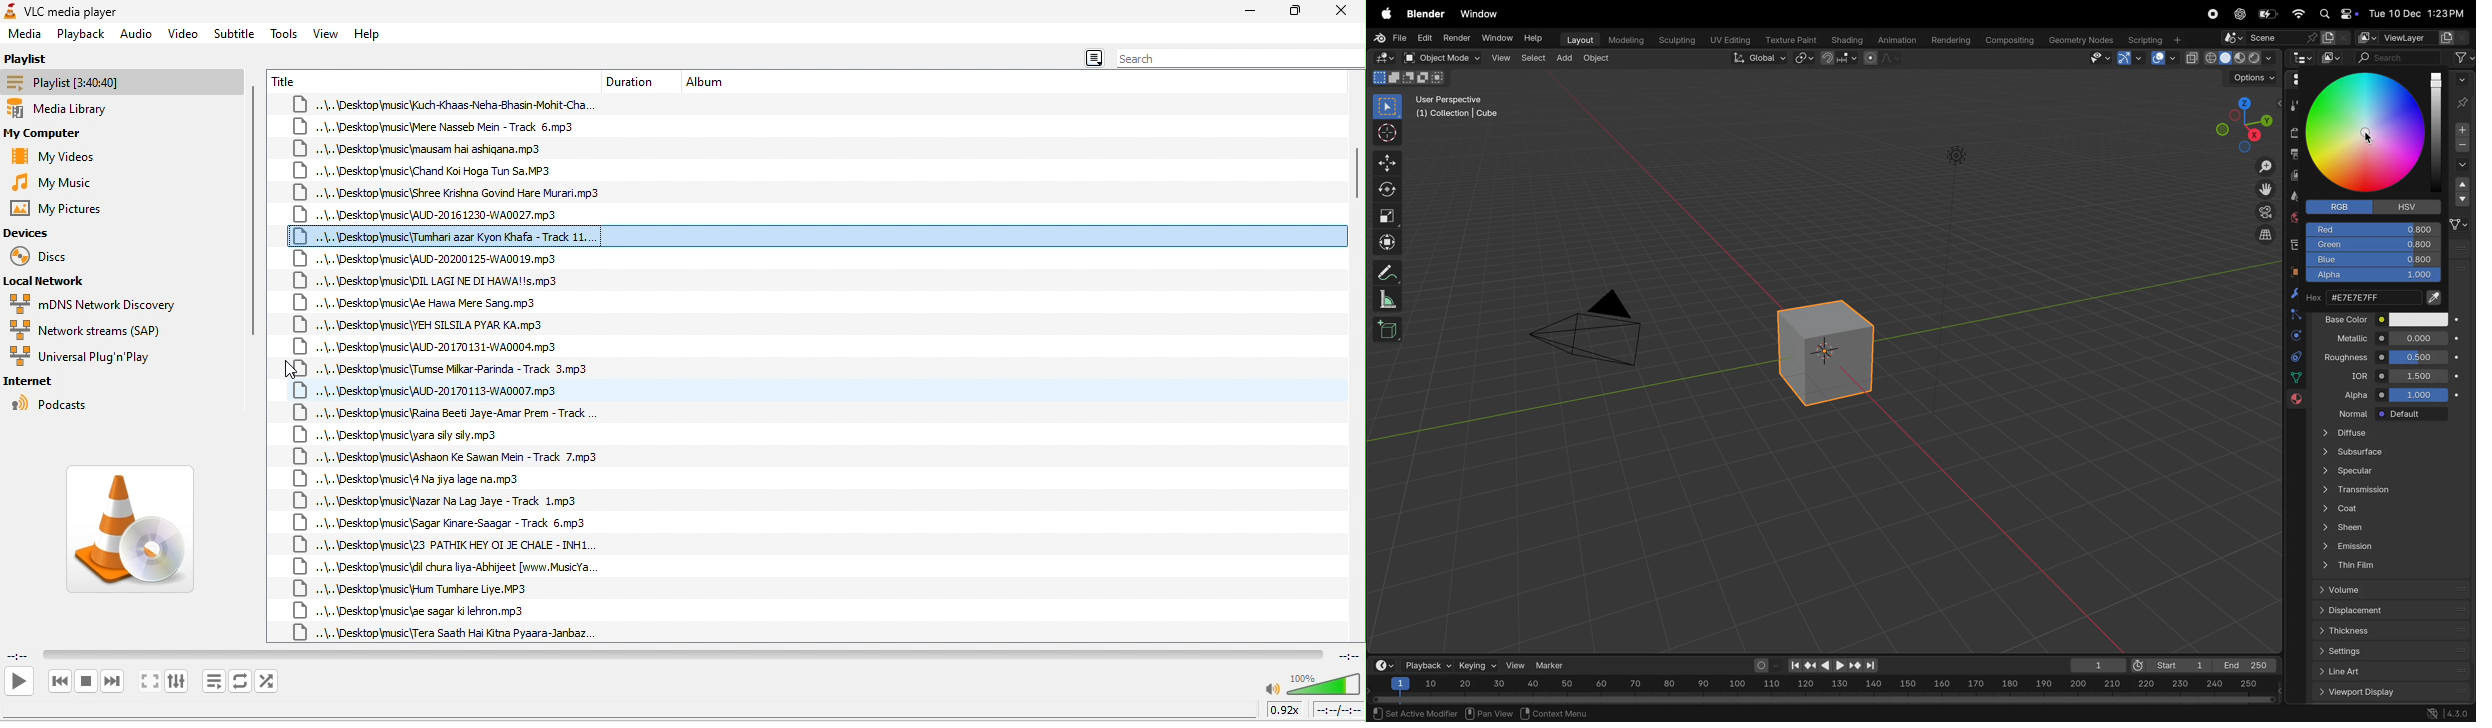 This screenshot has height=728, width=2492. What do you see at coordinates (73, 110) in the screenshot?
I see `media library` at bounding box center [73, 110].